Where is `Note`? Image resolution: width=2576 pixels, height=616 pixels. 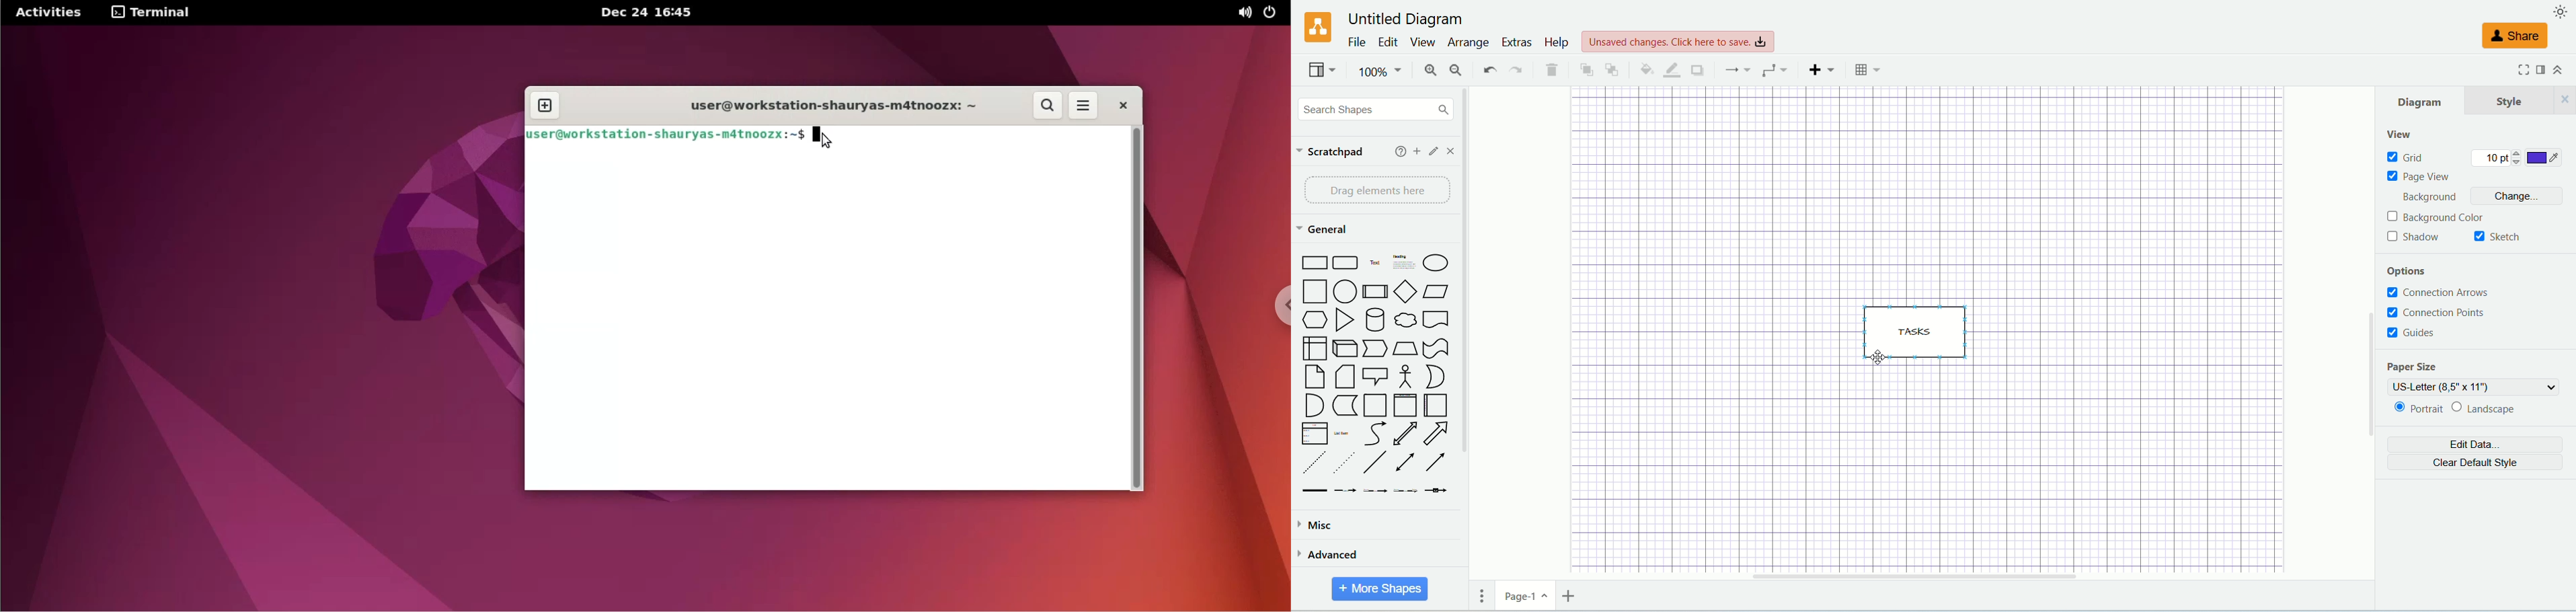 Note is located at coordinates (1314, 377).